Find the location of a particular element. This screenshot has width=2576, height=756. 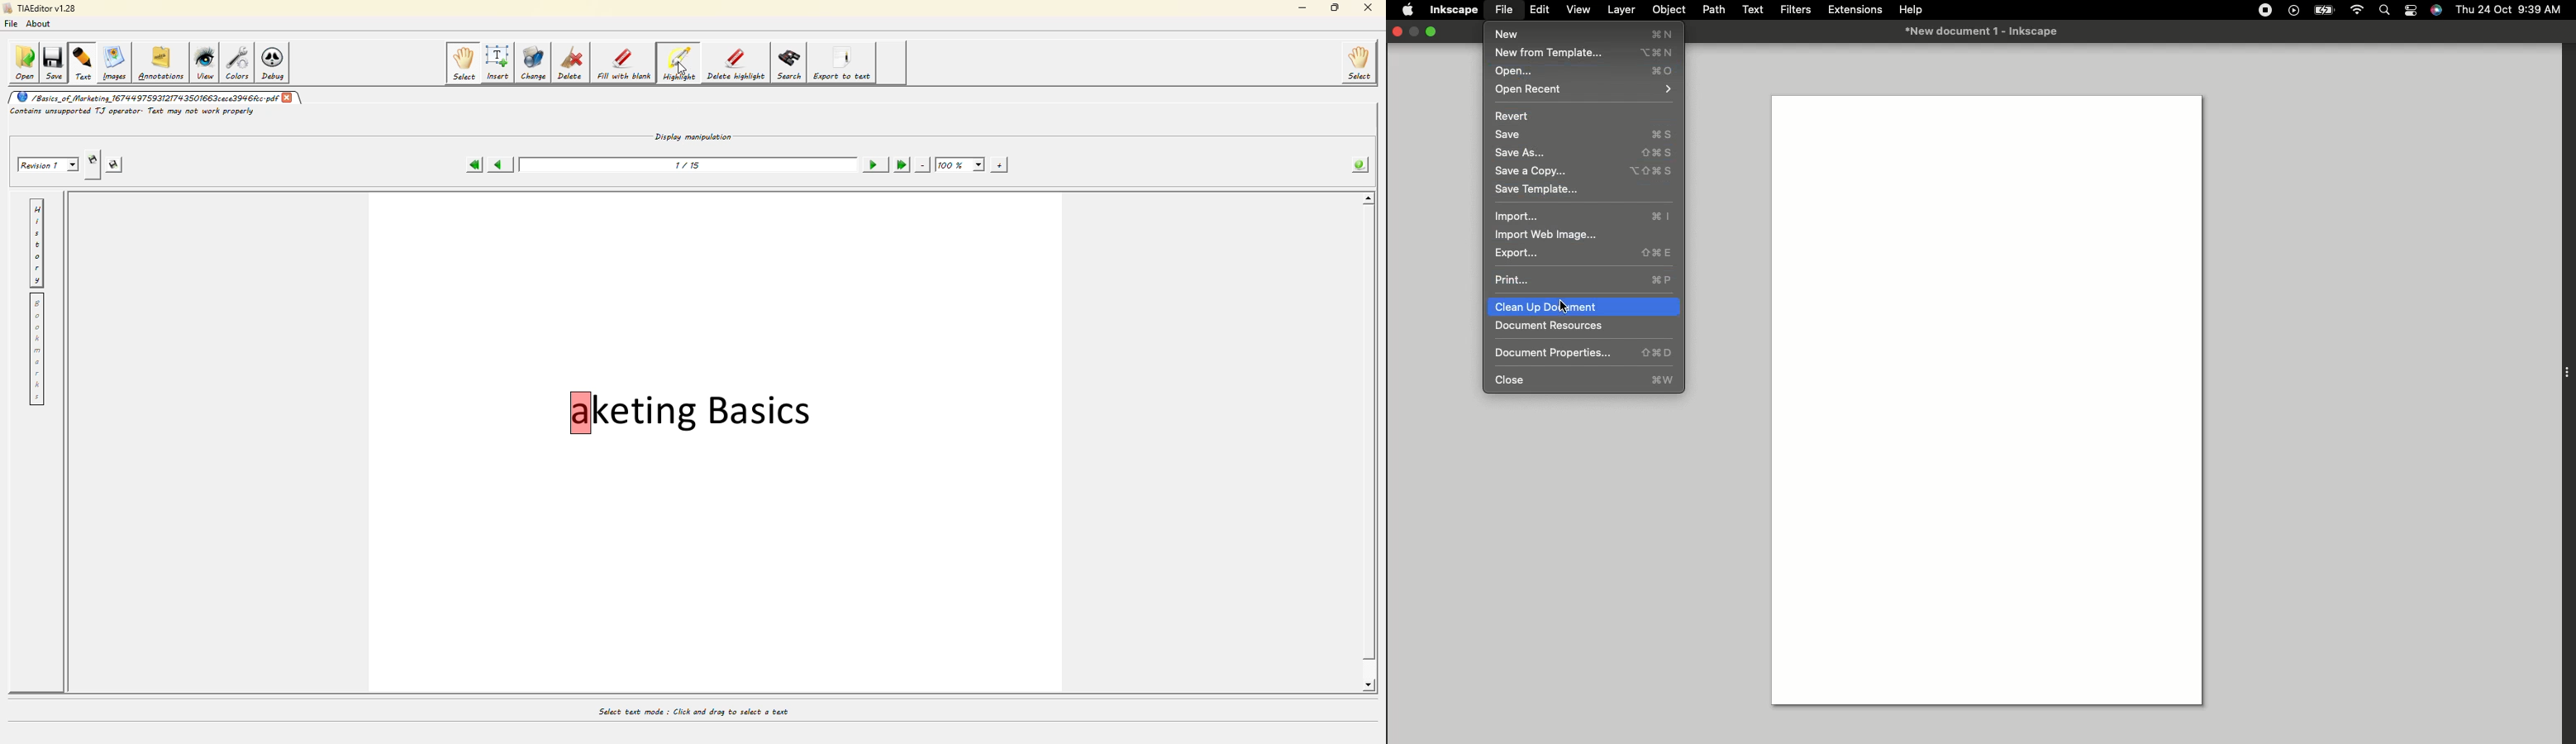

Internet is located at coordinates (2358, 10).